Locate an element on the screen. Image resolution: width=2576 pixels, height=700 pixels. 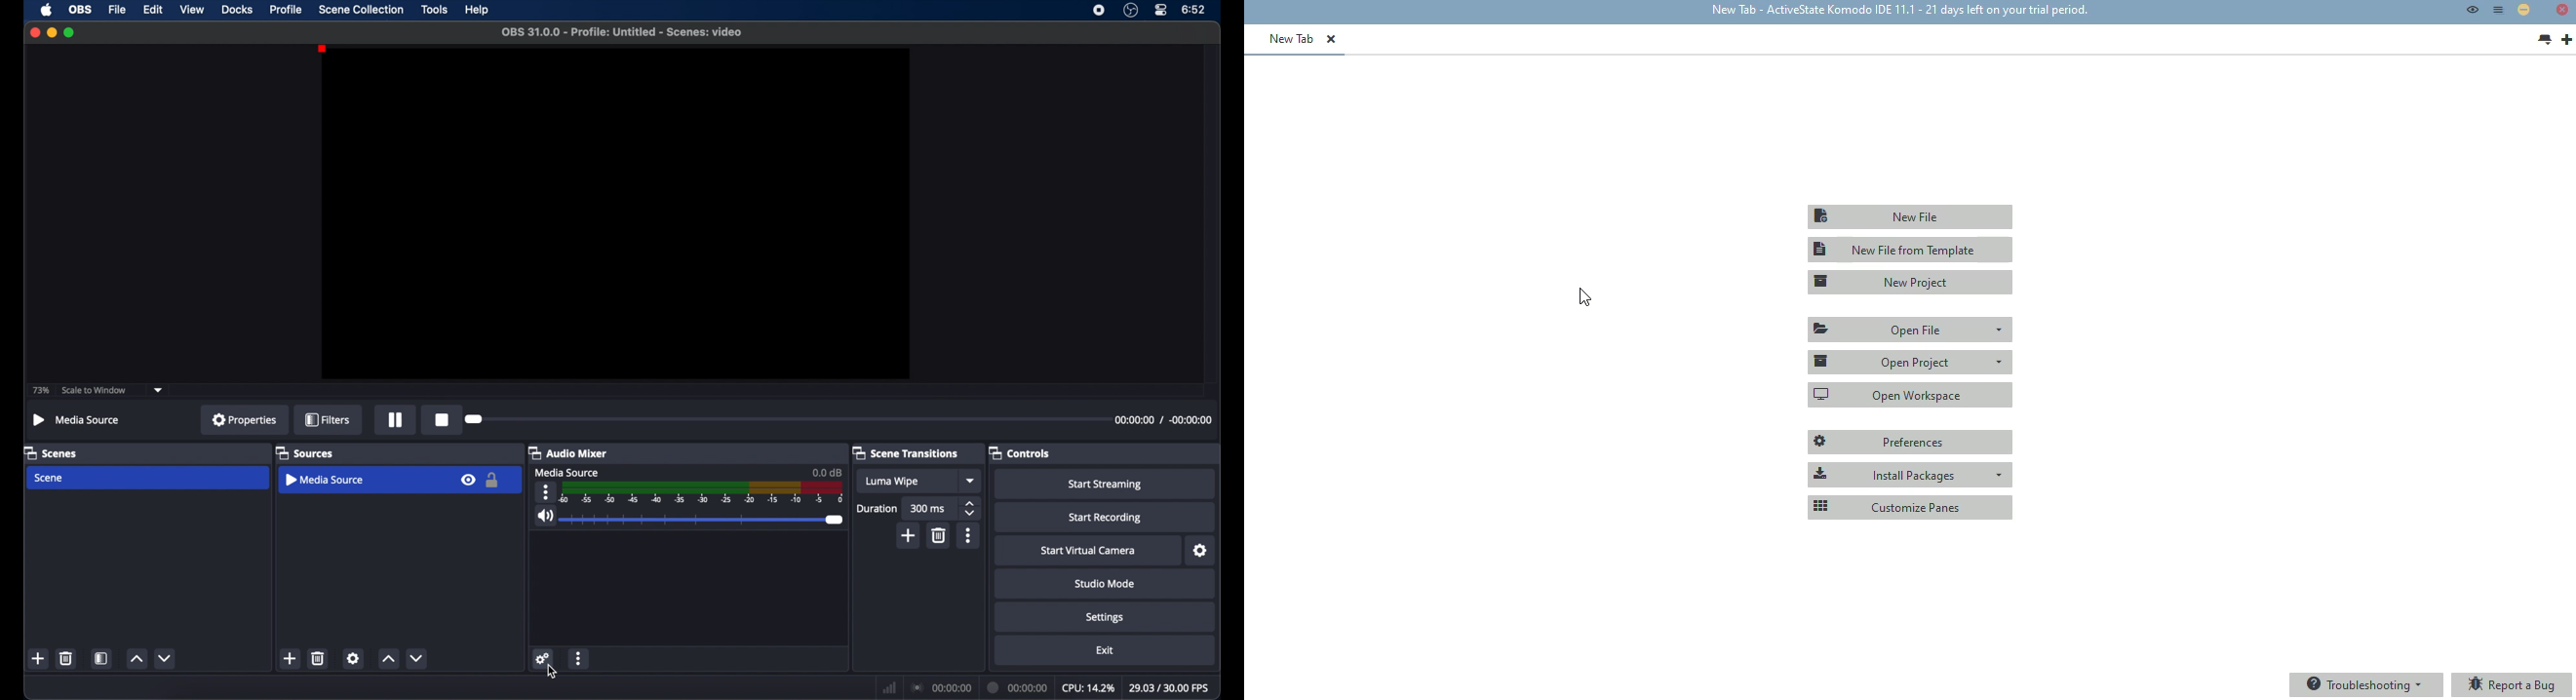
start streaming is located at coordinates (1107, 484).